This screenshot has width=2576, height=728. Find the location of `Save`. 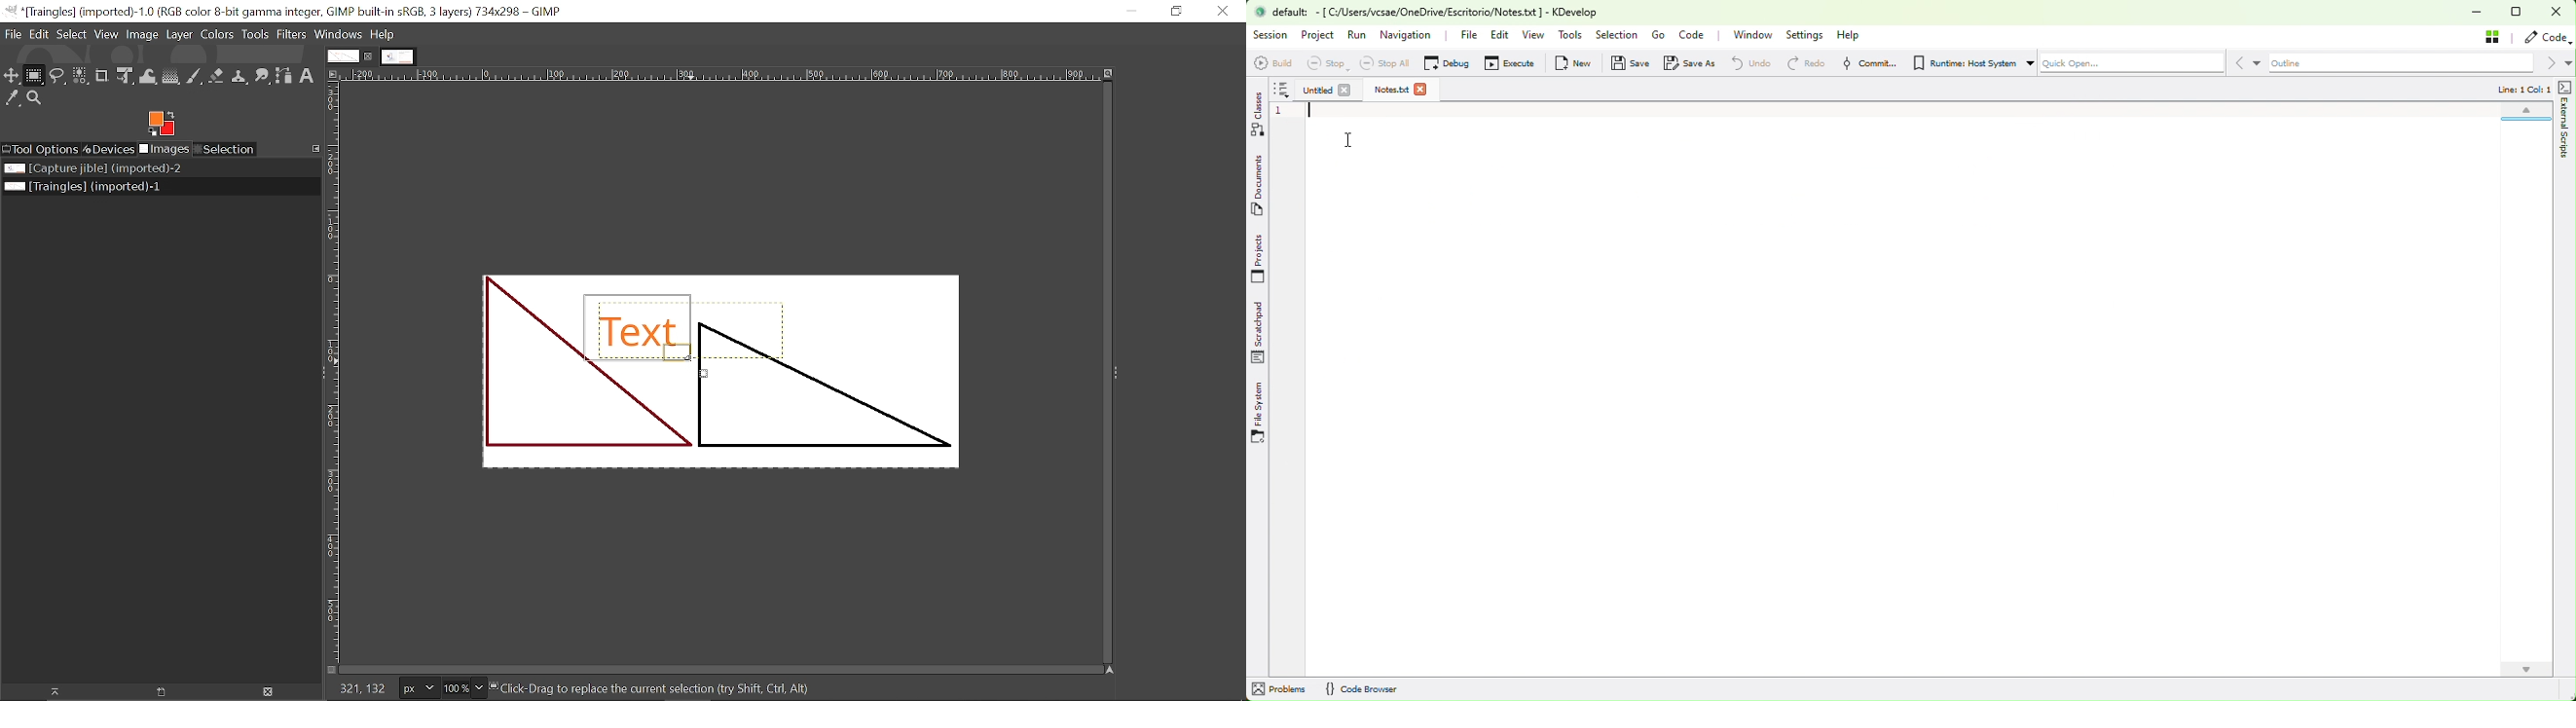

Save is located at coordinates (1633, 63).